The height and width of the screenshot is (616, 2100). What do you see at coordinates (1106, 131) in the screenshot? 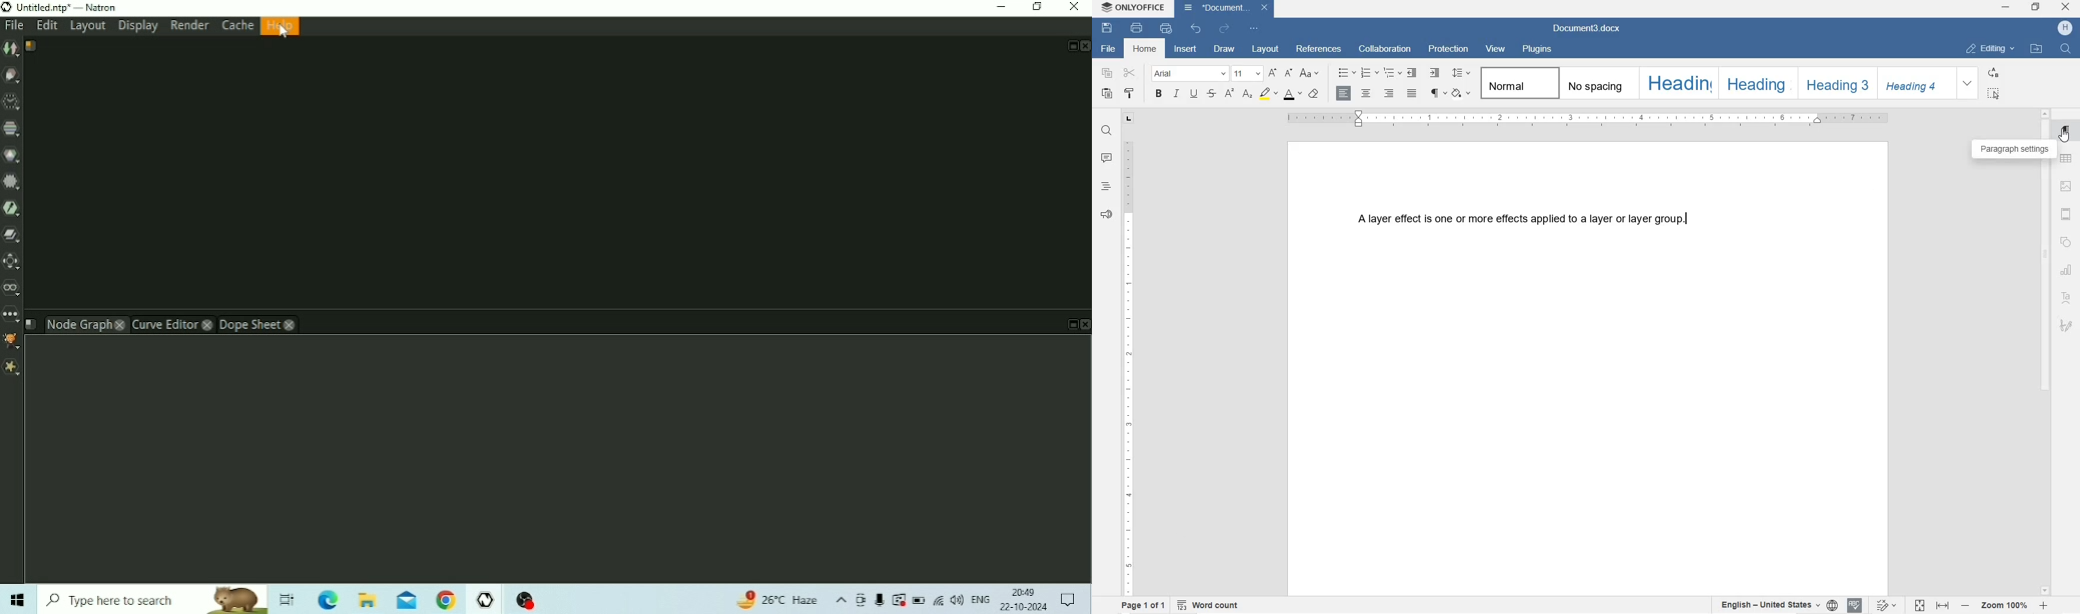
I see `FIND` at bounding box center [1106, 131].